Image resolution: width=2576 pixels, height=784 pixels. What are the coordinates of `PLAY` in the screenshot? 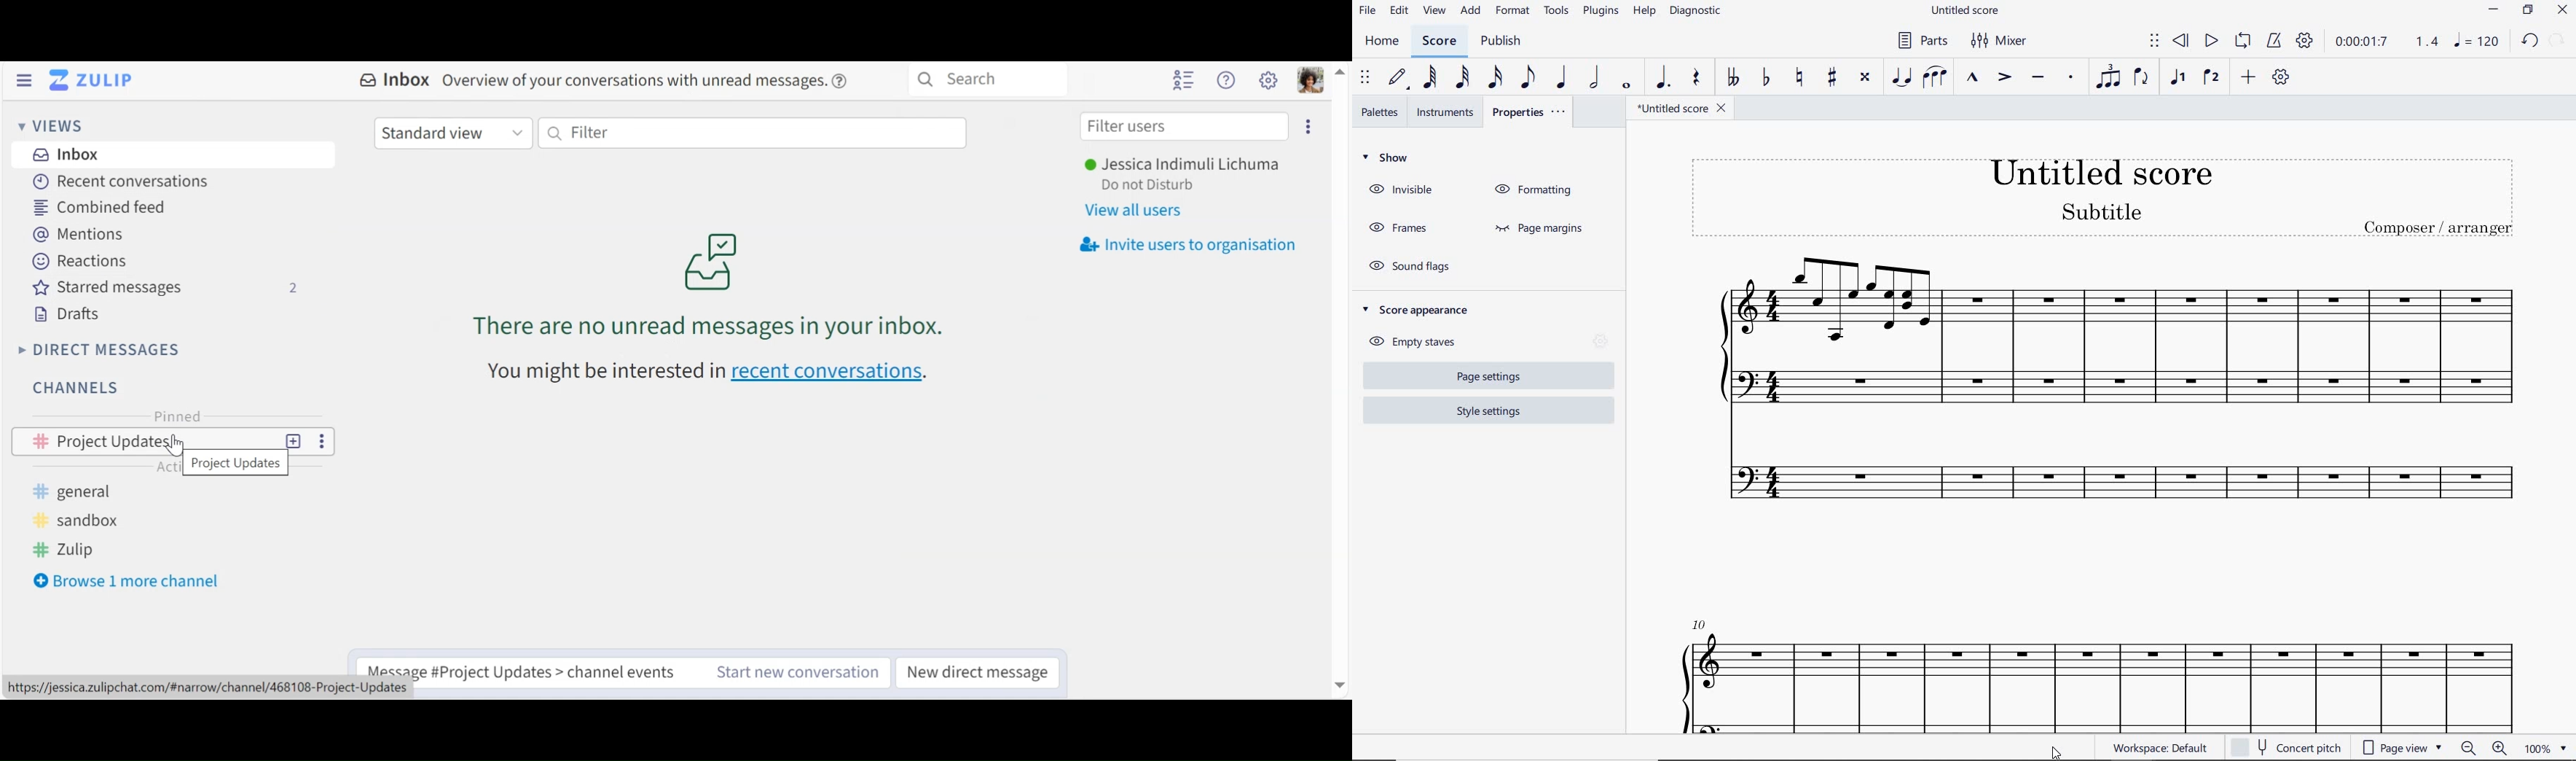 It's located at (2210, 42).